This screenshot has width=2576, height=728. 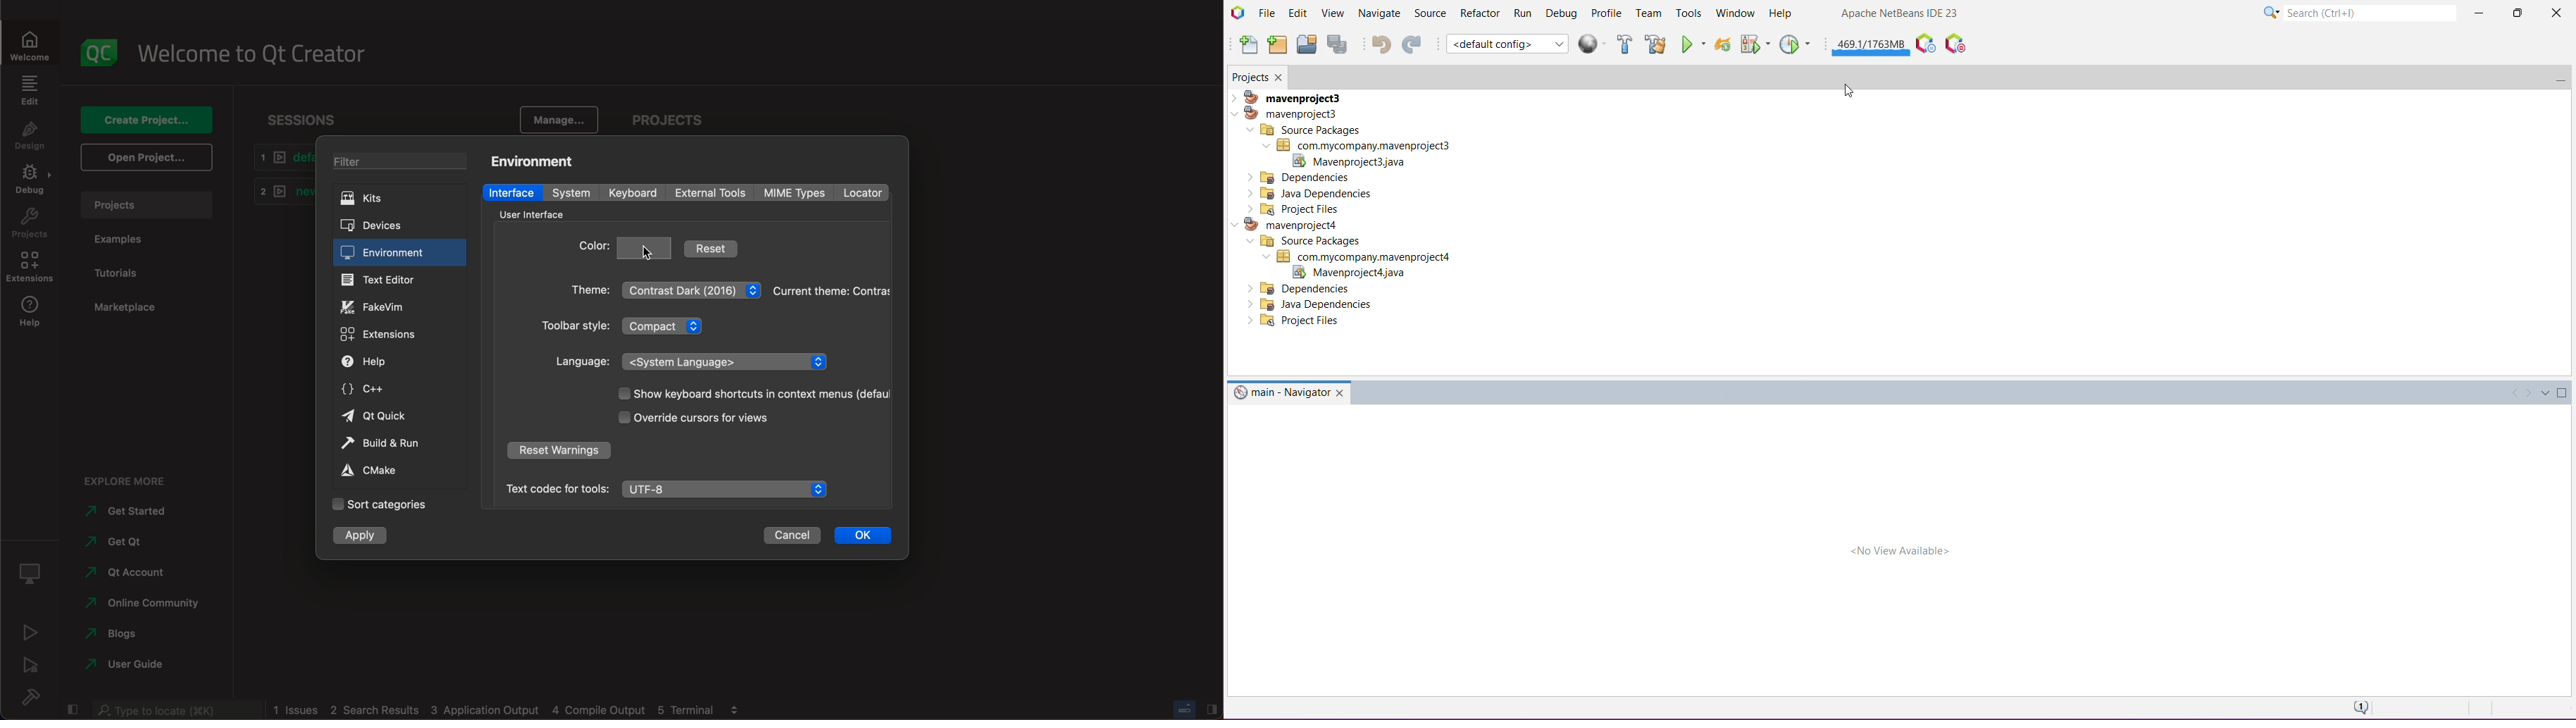 I want to click on theme, so click(x=831, y=291).